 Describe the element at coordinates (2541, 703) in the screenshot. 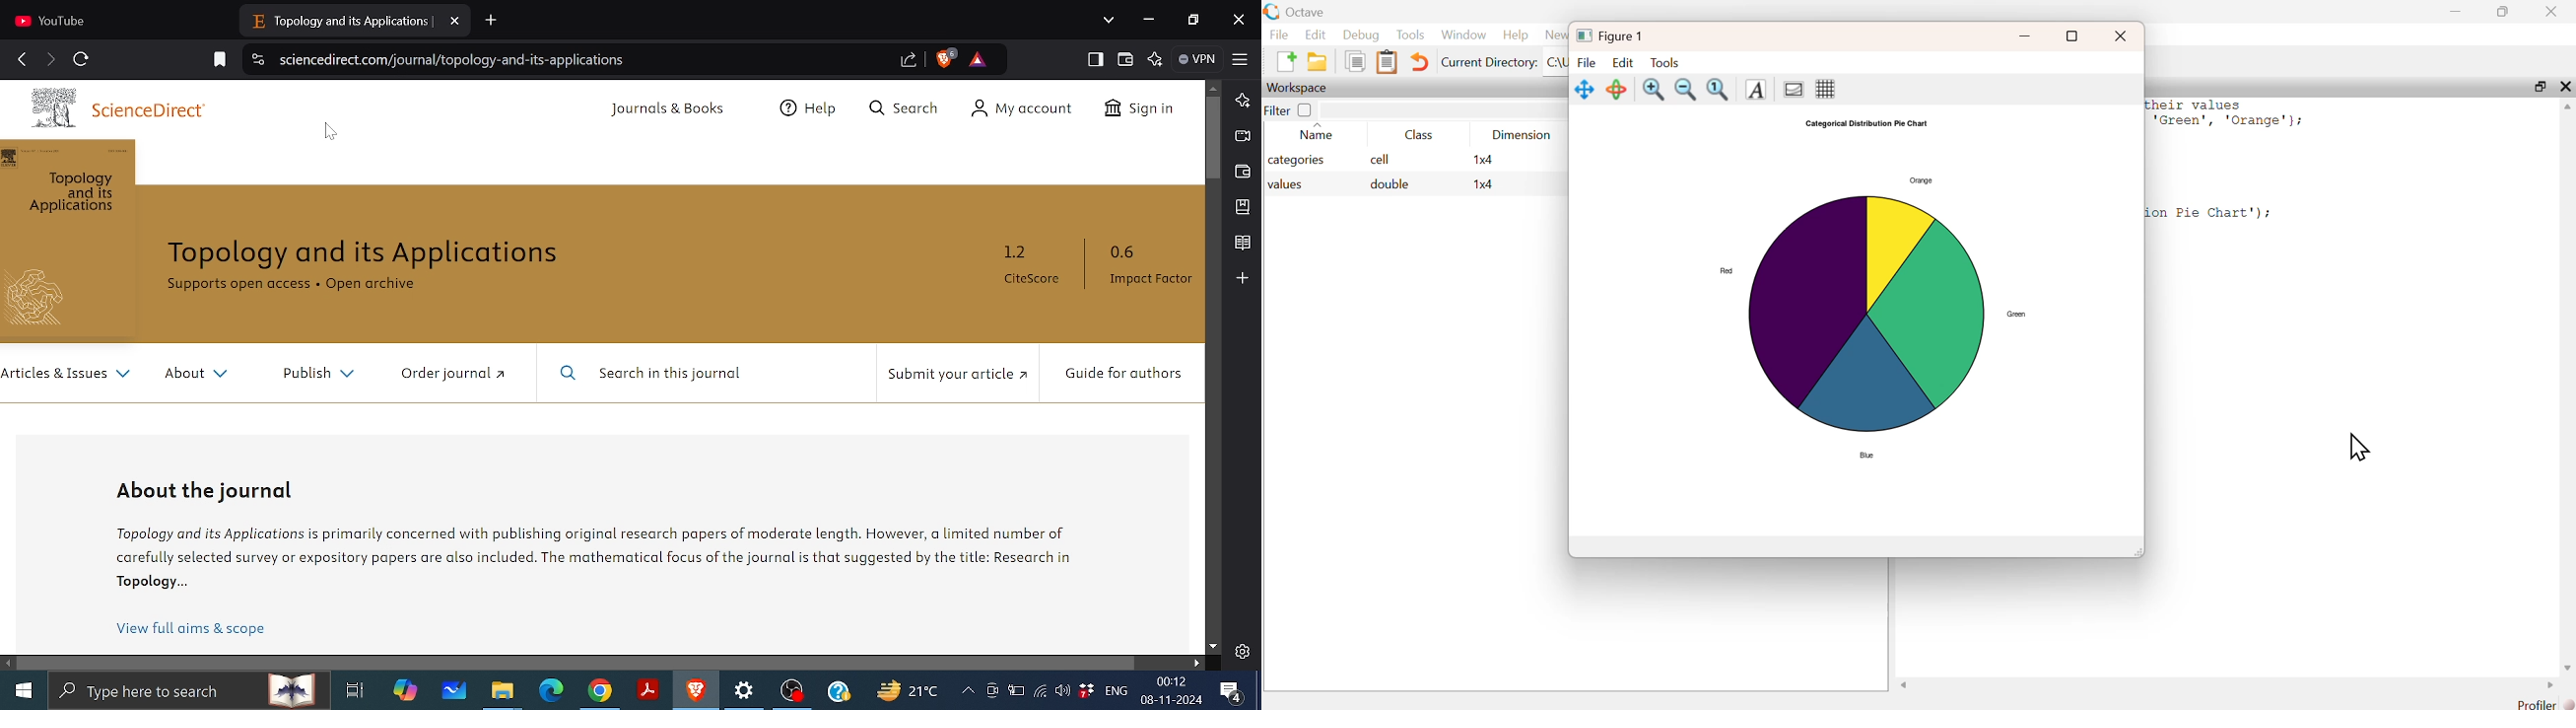

I see `Profiler` at that location.